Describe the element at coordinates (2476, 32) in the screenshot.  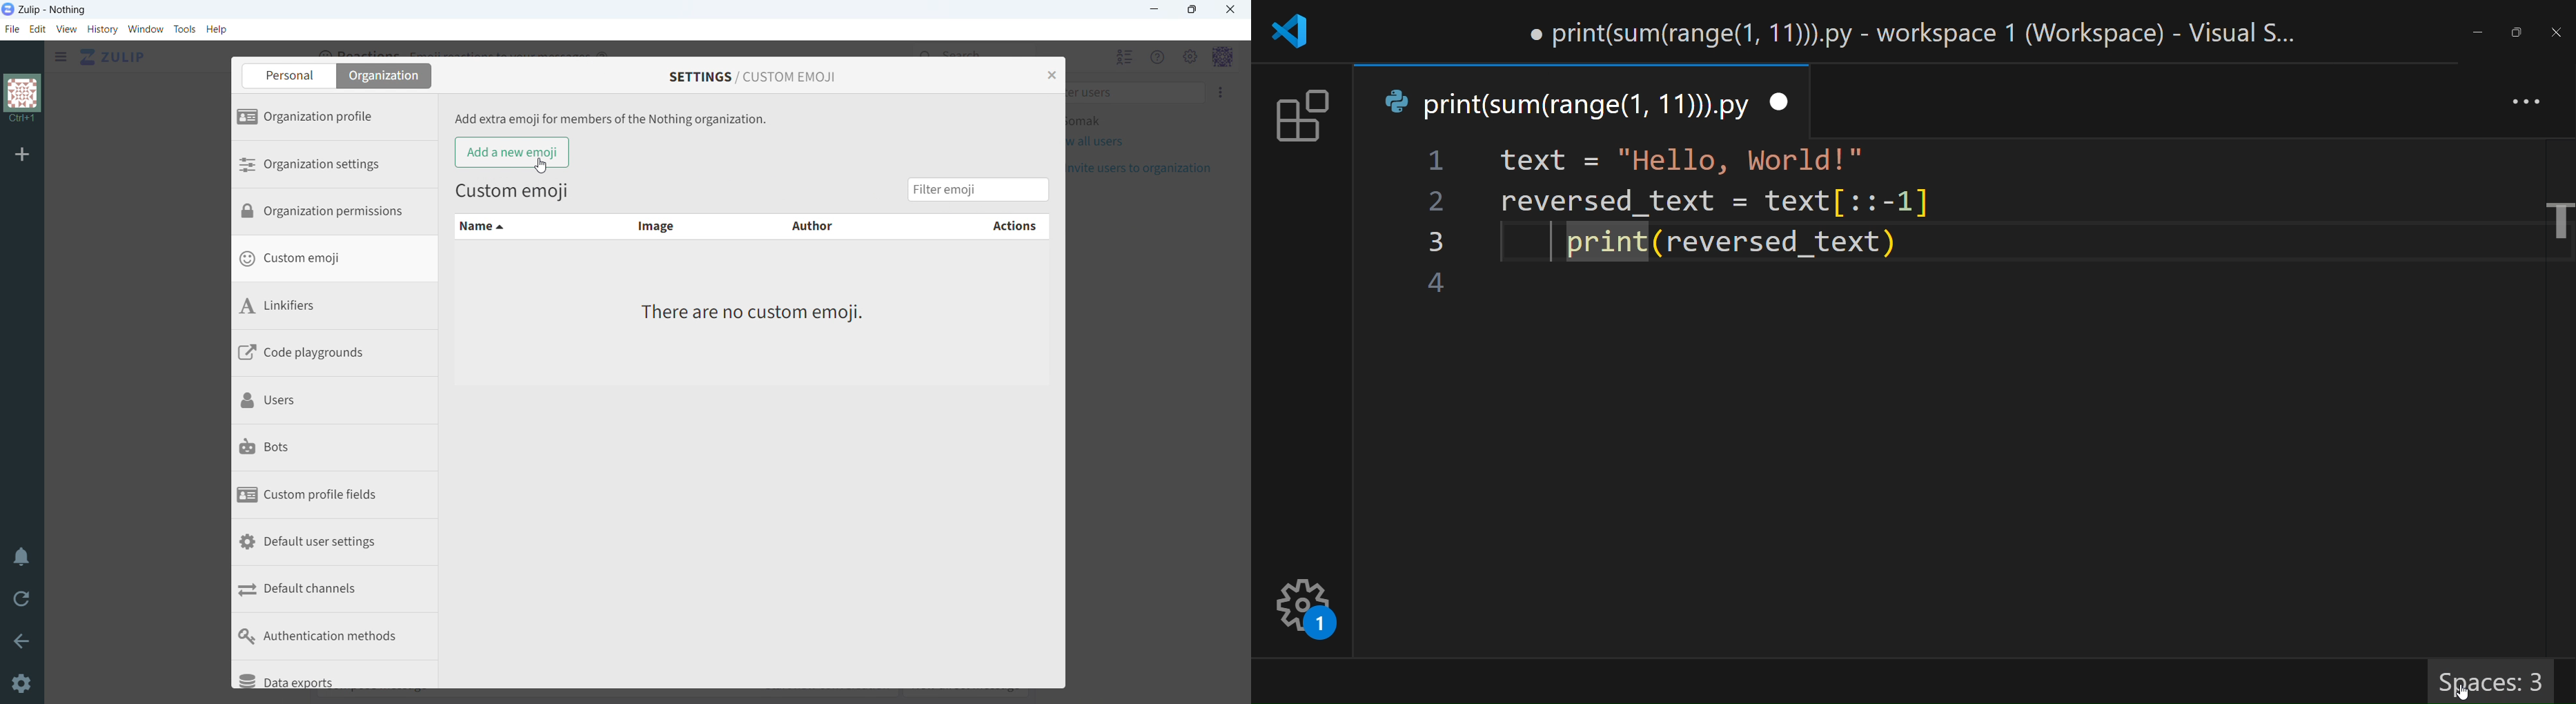
I see `minimize` at that location.